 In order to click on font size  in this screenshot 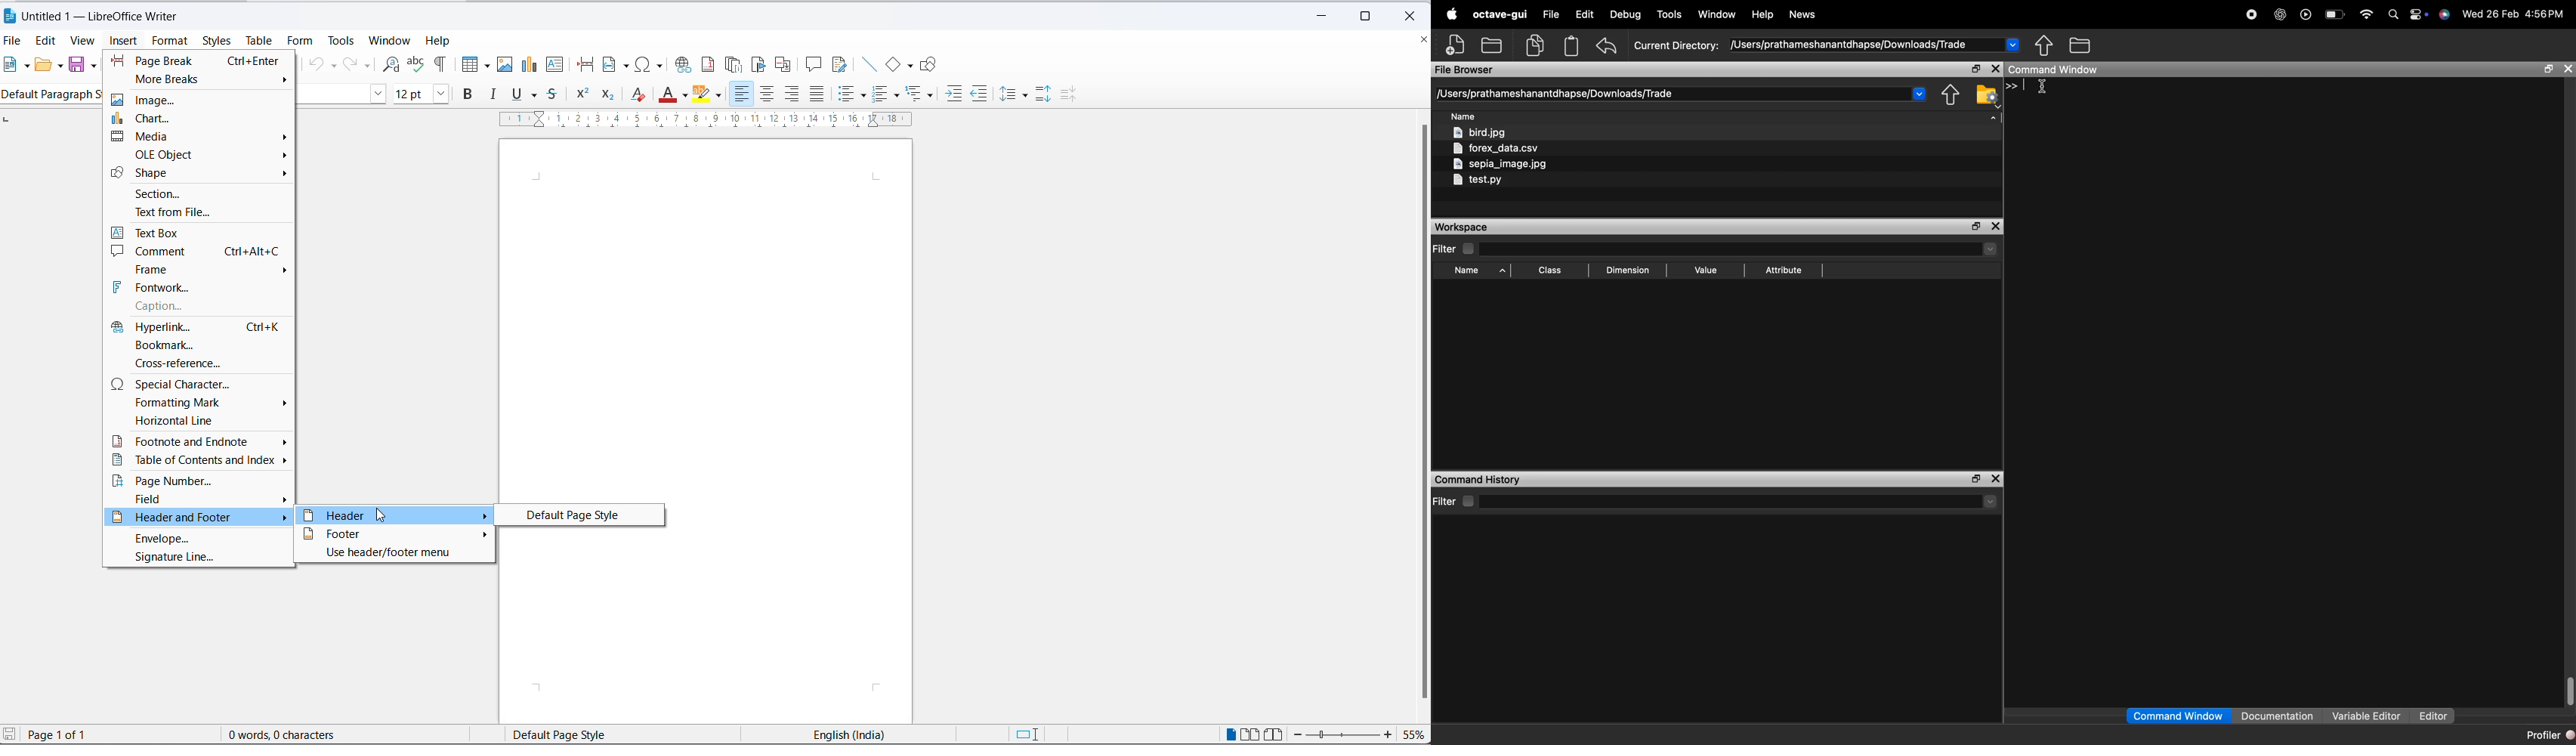, I will do `click(409, 94)`.